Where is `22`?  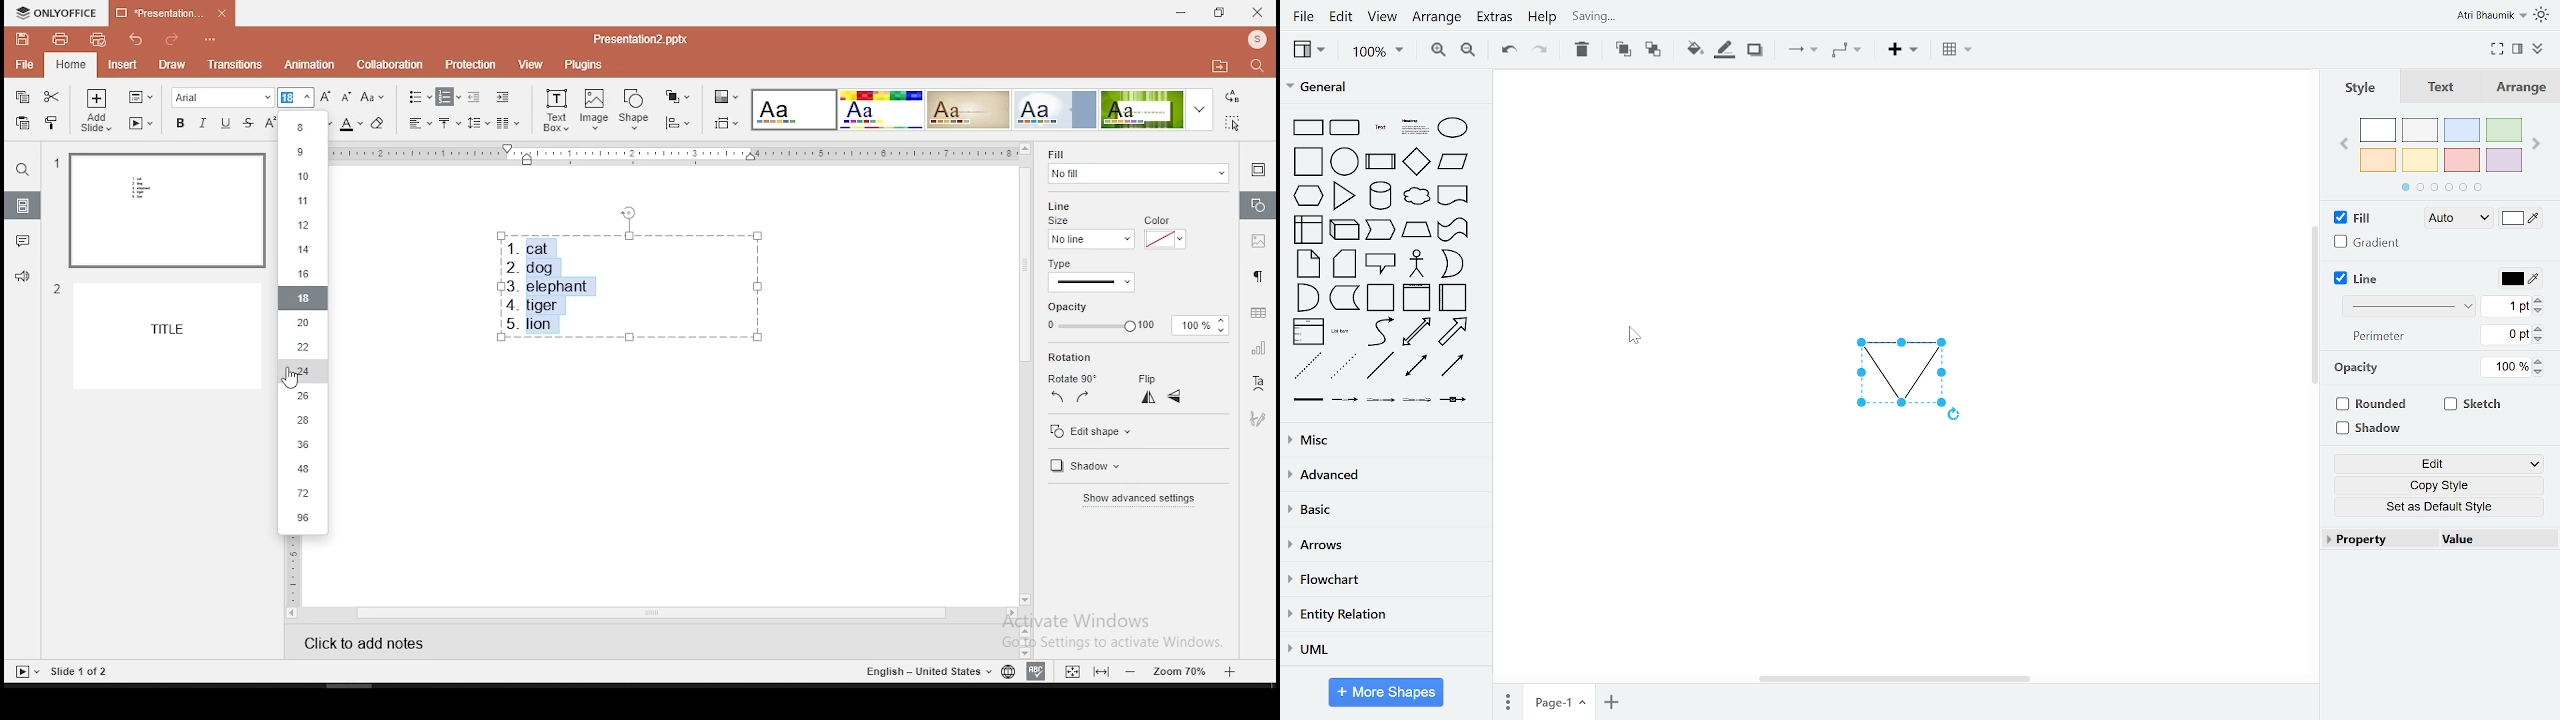 22 is located at coordinates (302, 347).